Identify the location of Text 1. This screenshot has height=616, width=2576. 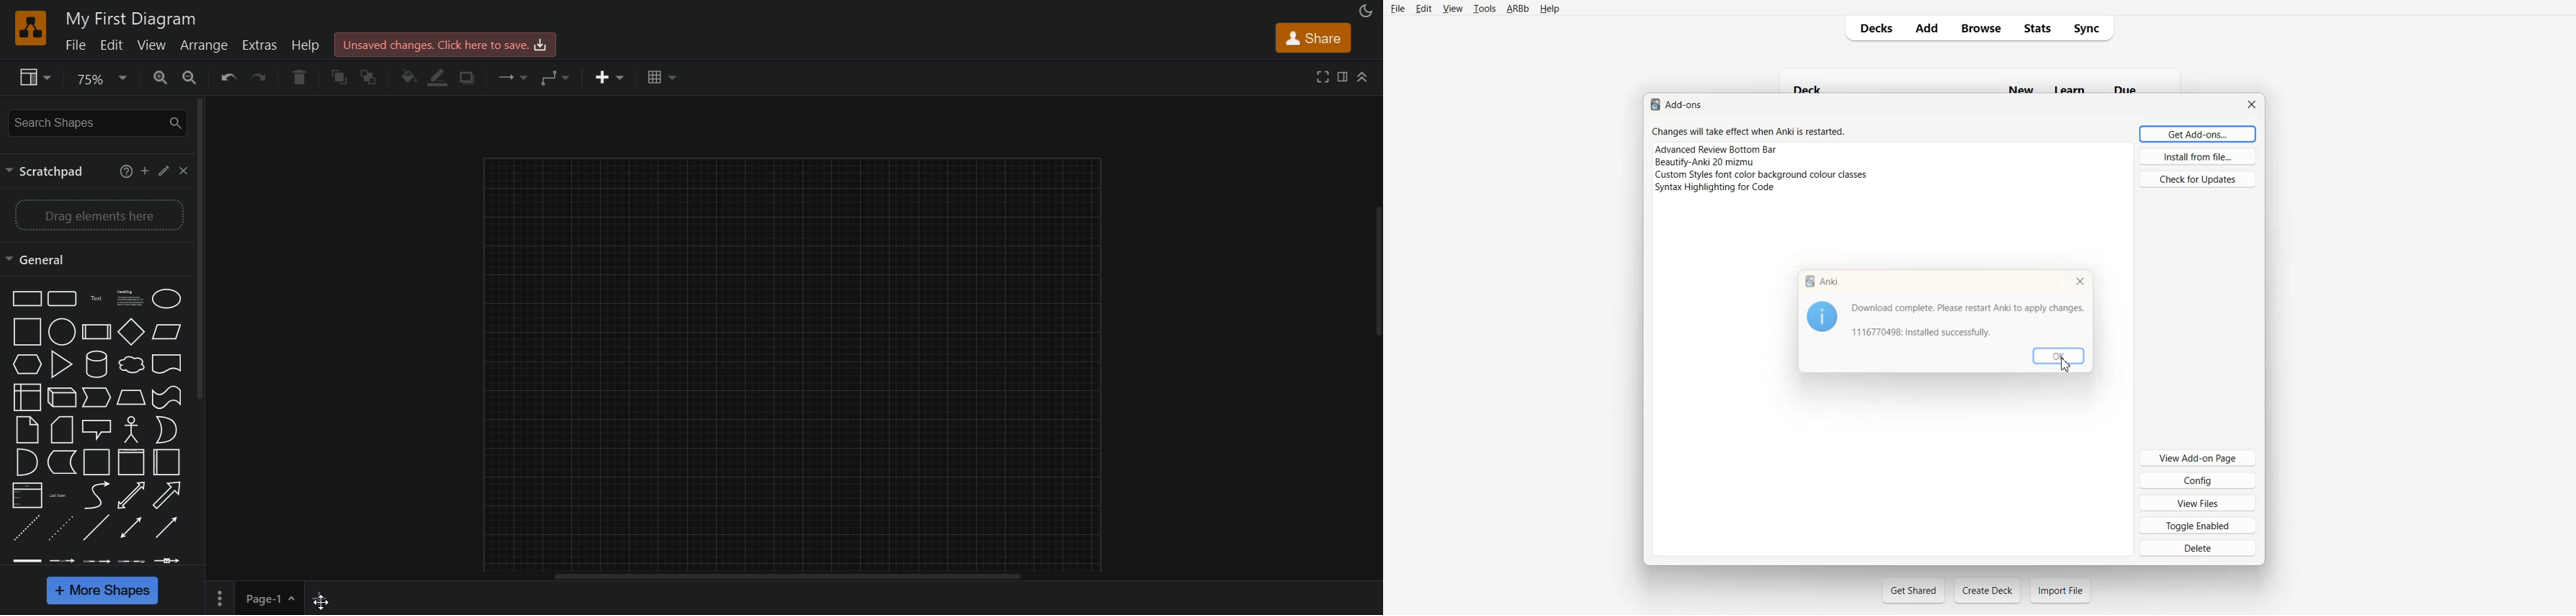
(1680, 105).